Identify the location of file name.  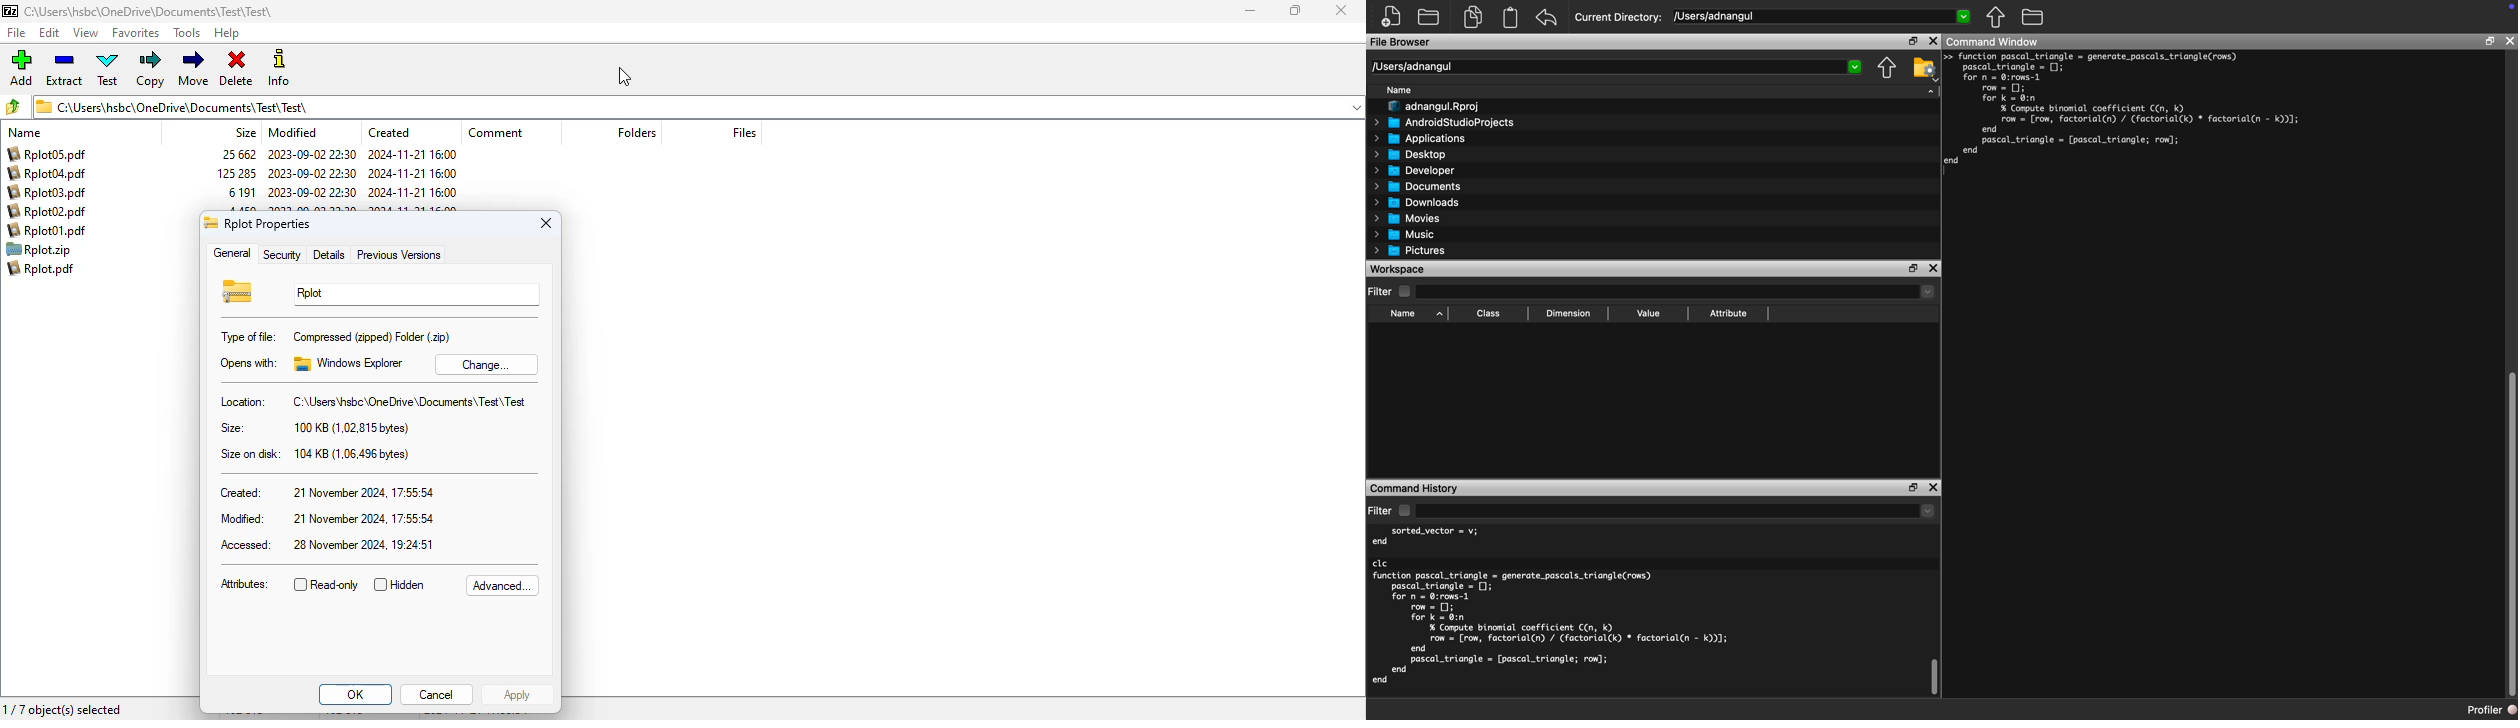
(46, 192).